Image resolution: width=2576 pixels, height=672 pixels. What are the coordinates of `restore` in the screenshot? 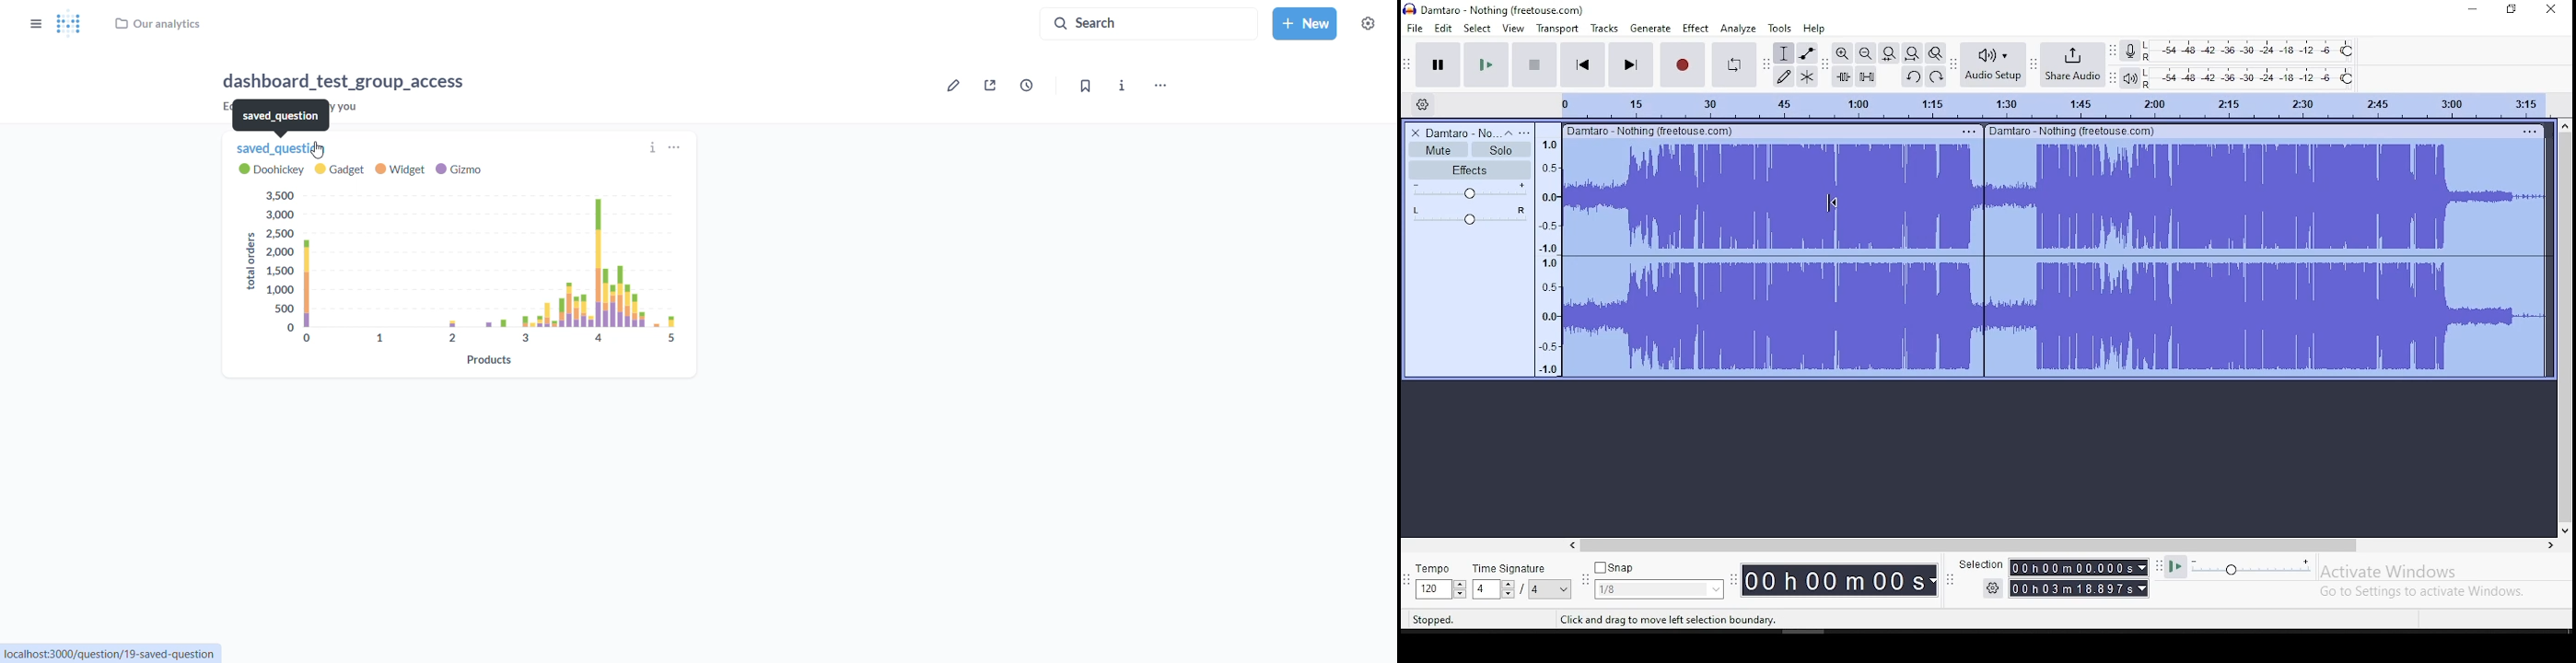 It's located at (2512, 10).